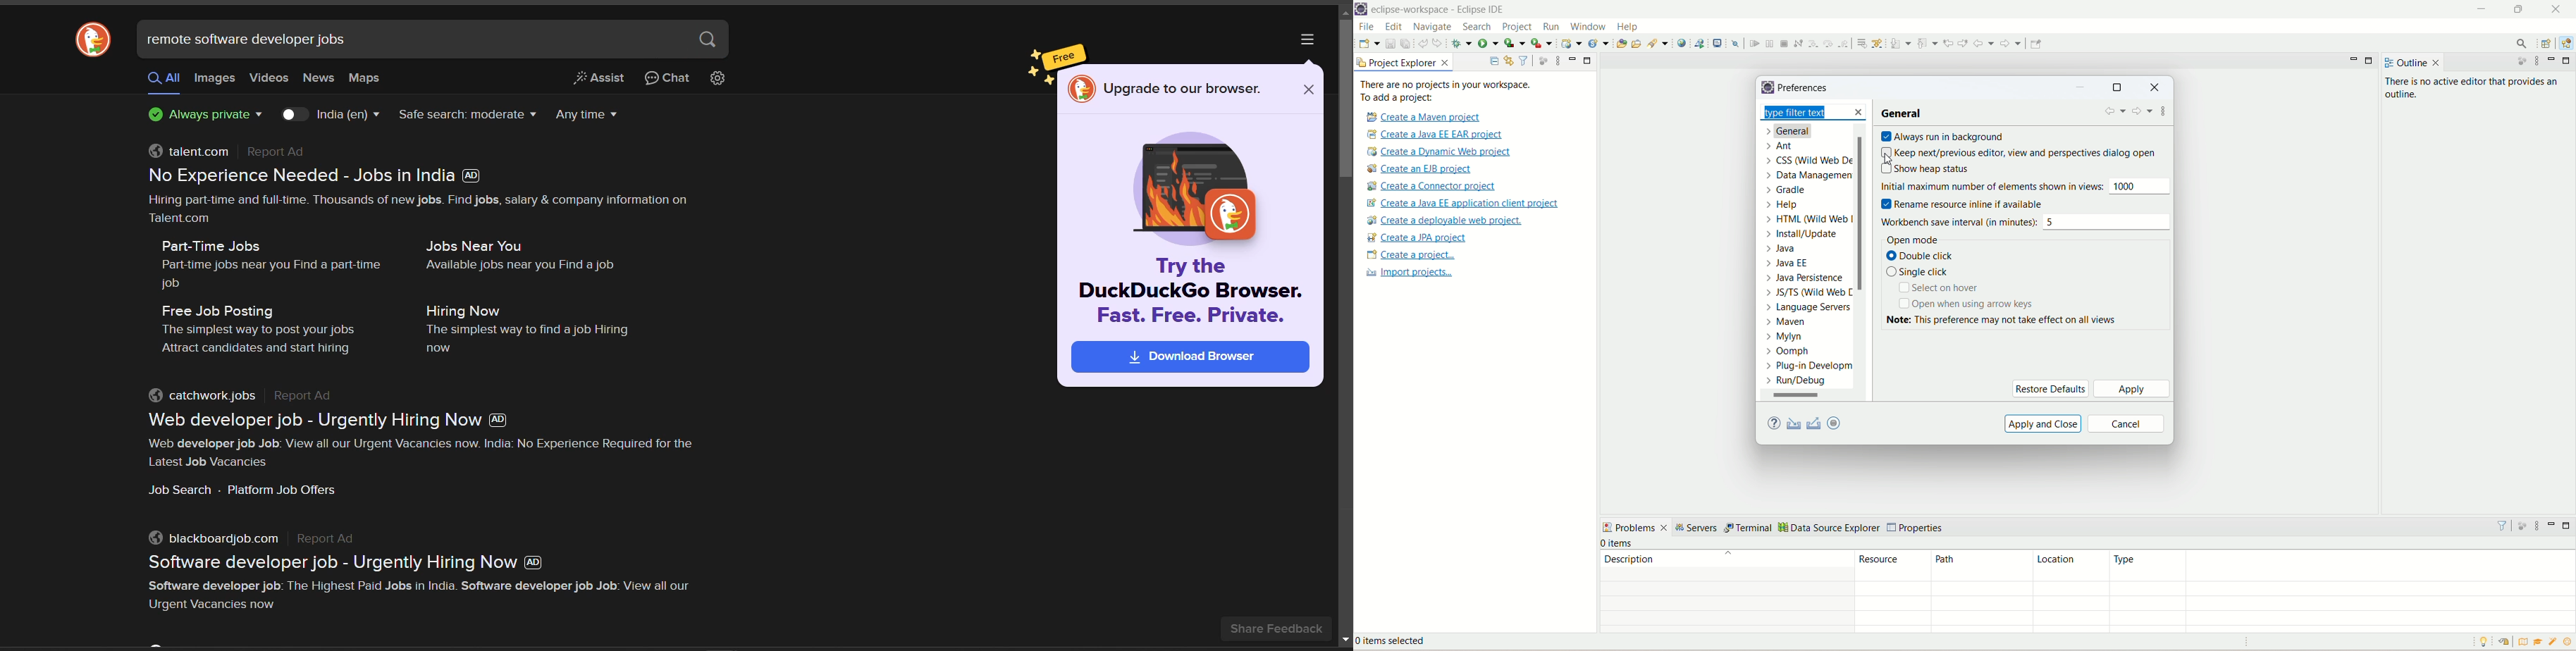 This screenshot has width=2576, height=672. Describe the element at coordinates (1926, 257) in the screenshot. I see `double click` at that location.